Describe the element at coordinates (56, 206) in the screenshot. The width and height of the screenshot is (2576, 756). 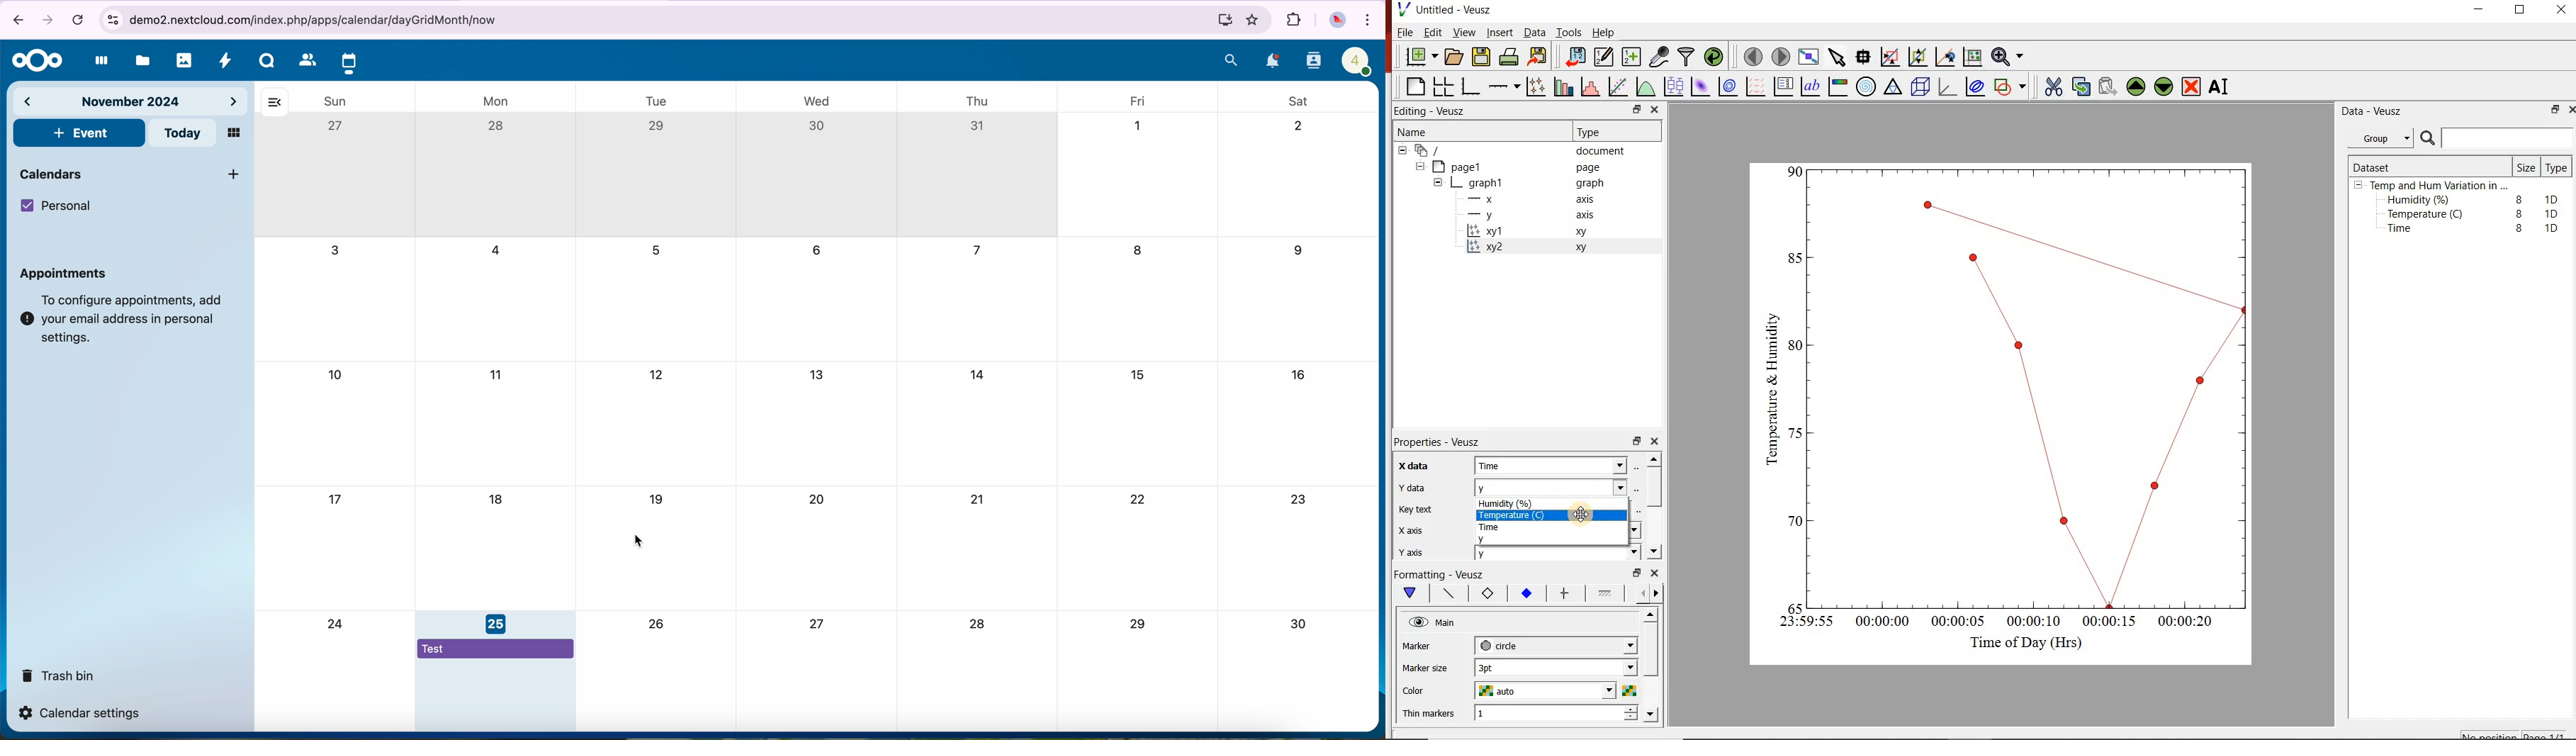
I see `personal` at that location.